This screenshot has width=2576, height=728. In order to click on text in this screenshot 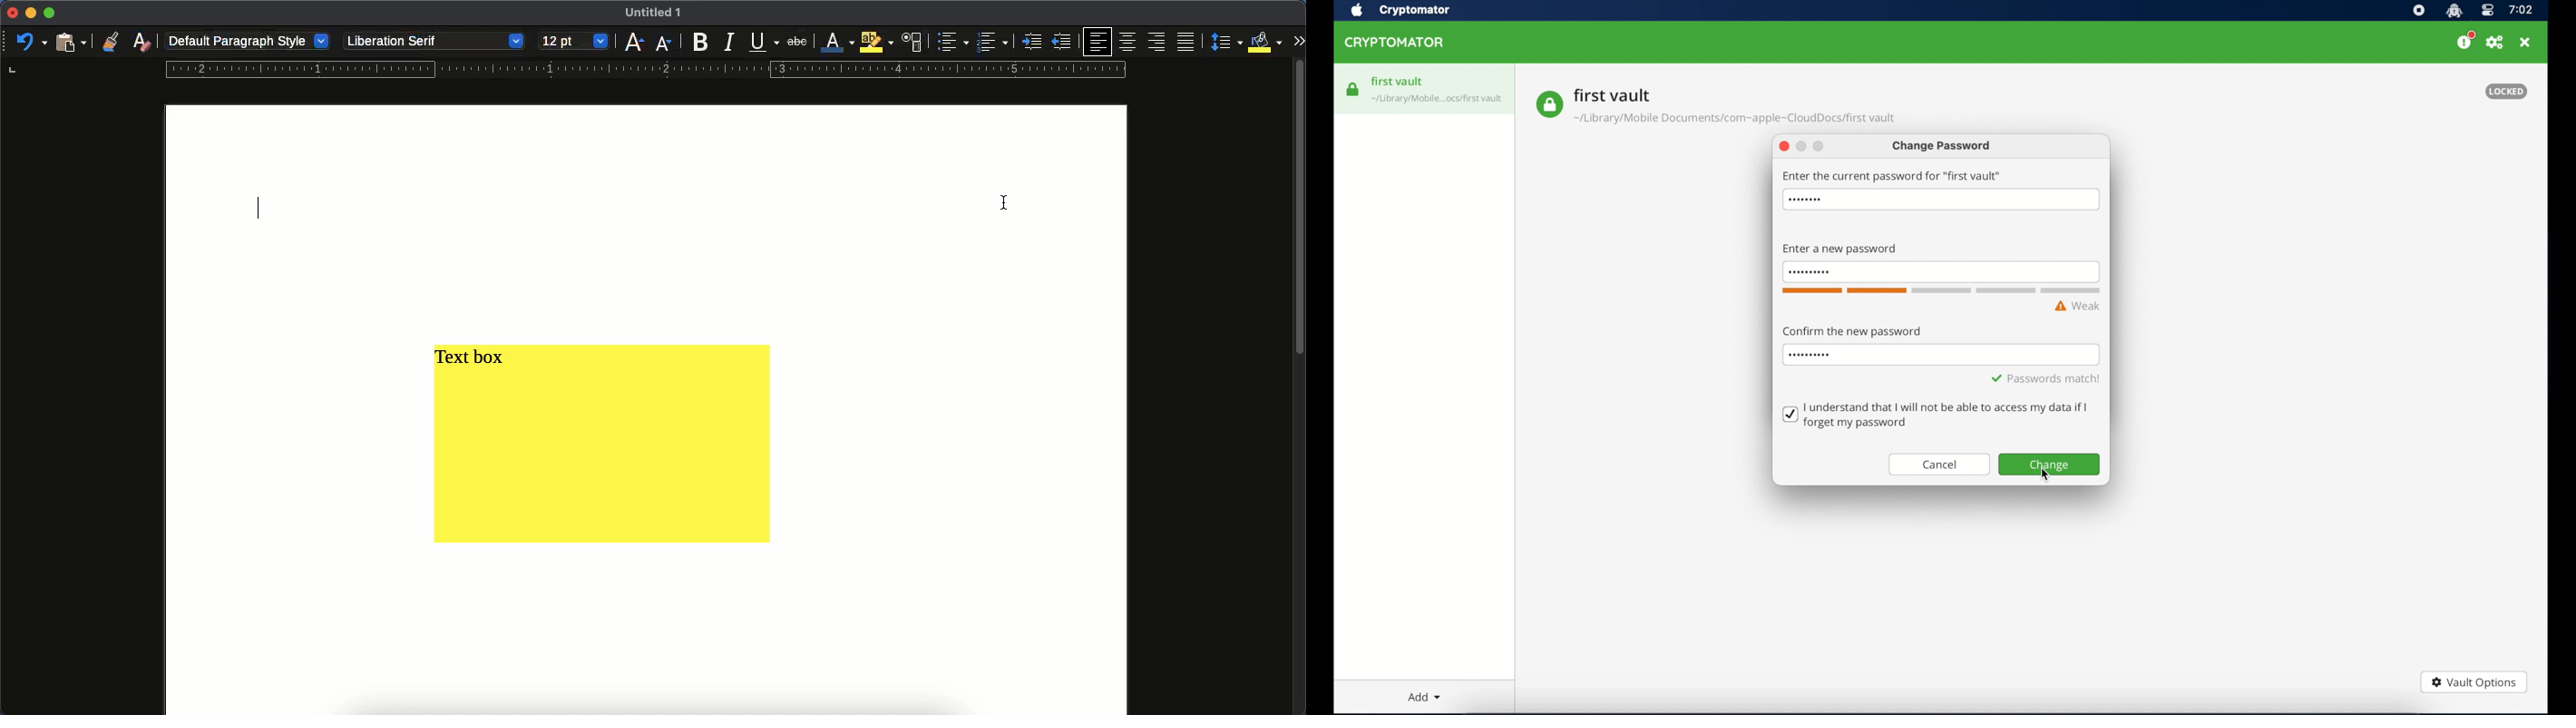, I will do `click(1954, 416)`.